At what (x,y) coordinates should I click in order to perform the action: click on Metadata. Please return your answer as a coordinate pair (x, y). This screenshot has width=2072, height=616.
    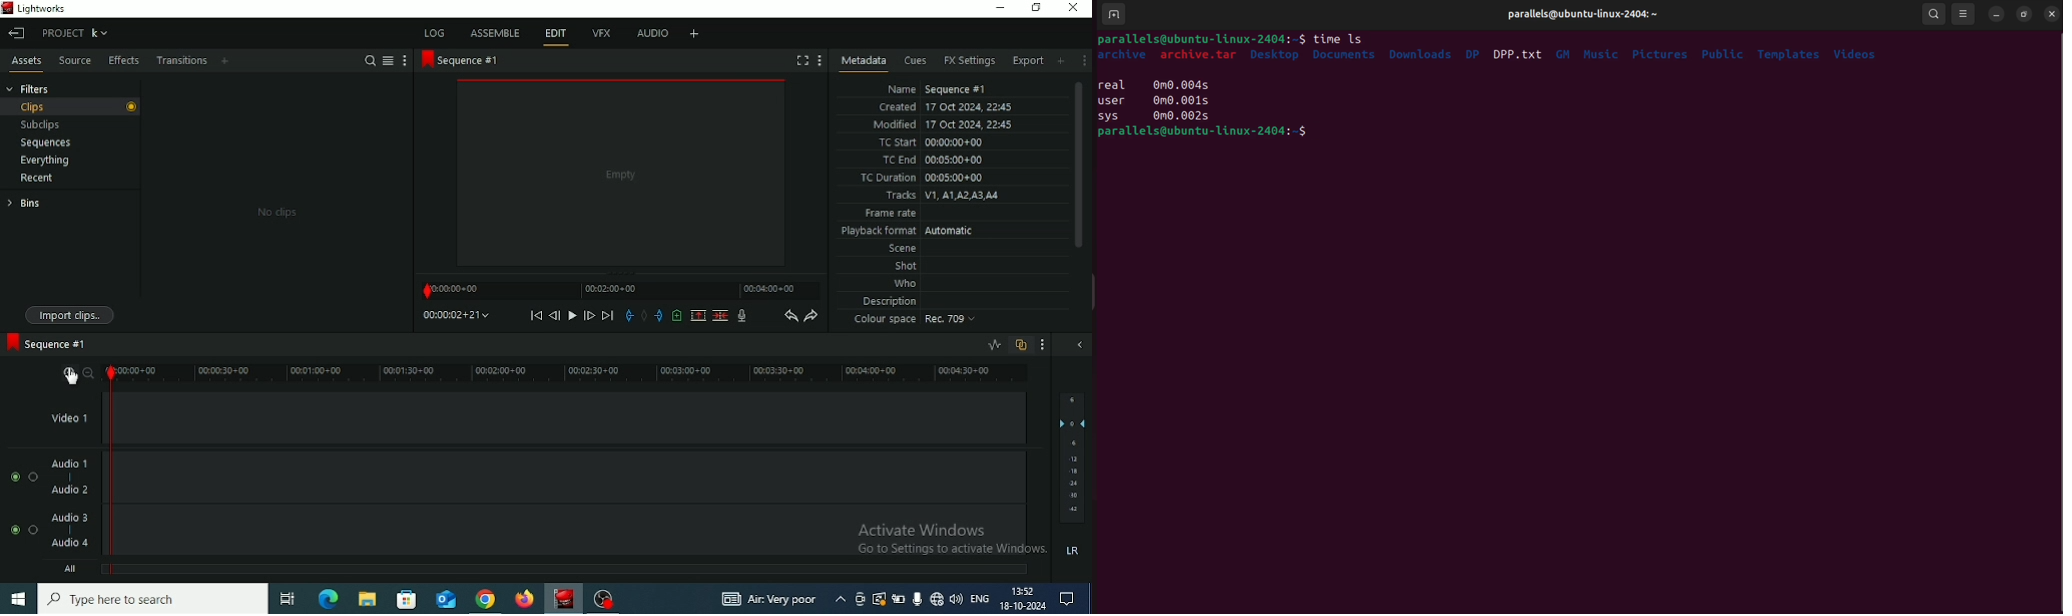
    Looking at the image, I should click on (862, 63).